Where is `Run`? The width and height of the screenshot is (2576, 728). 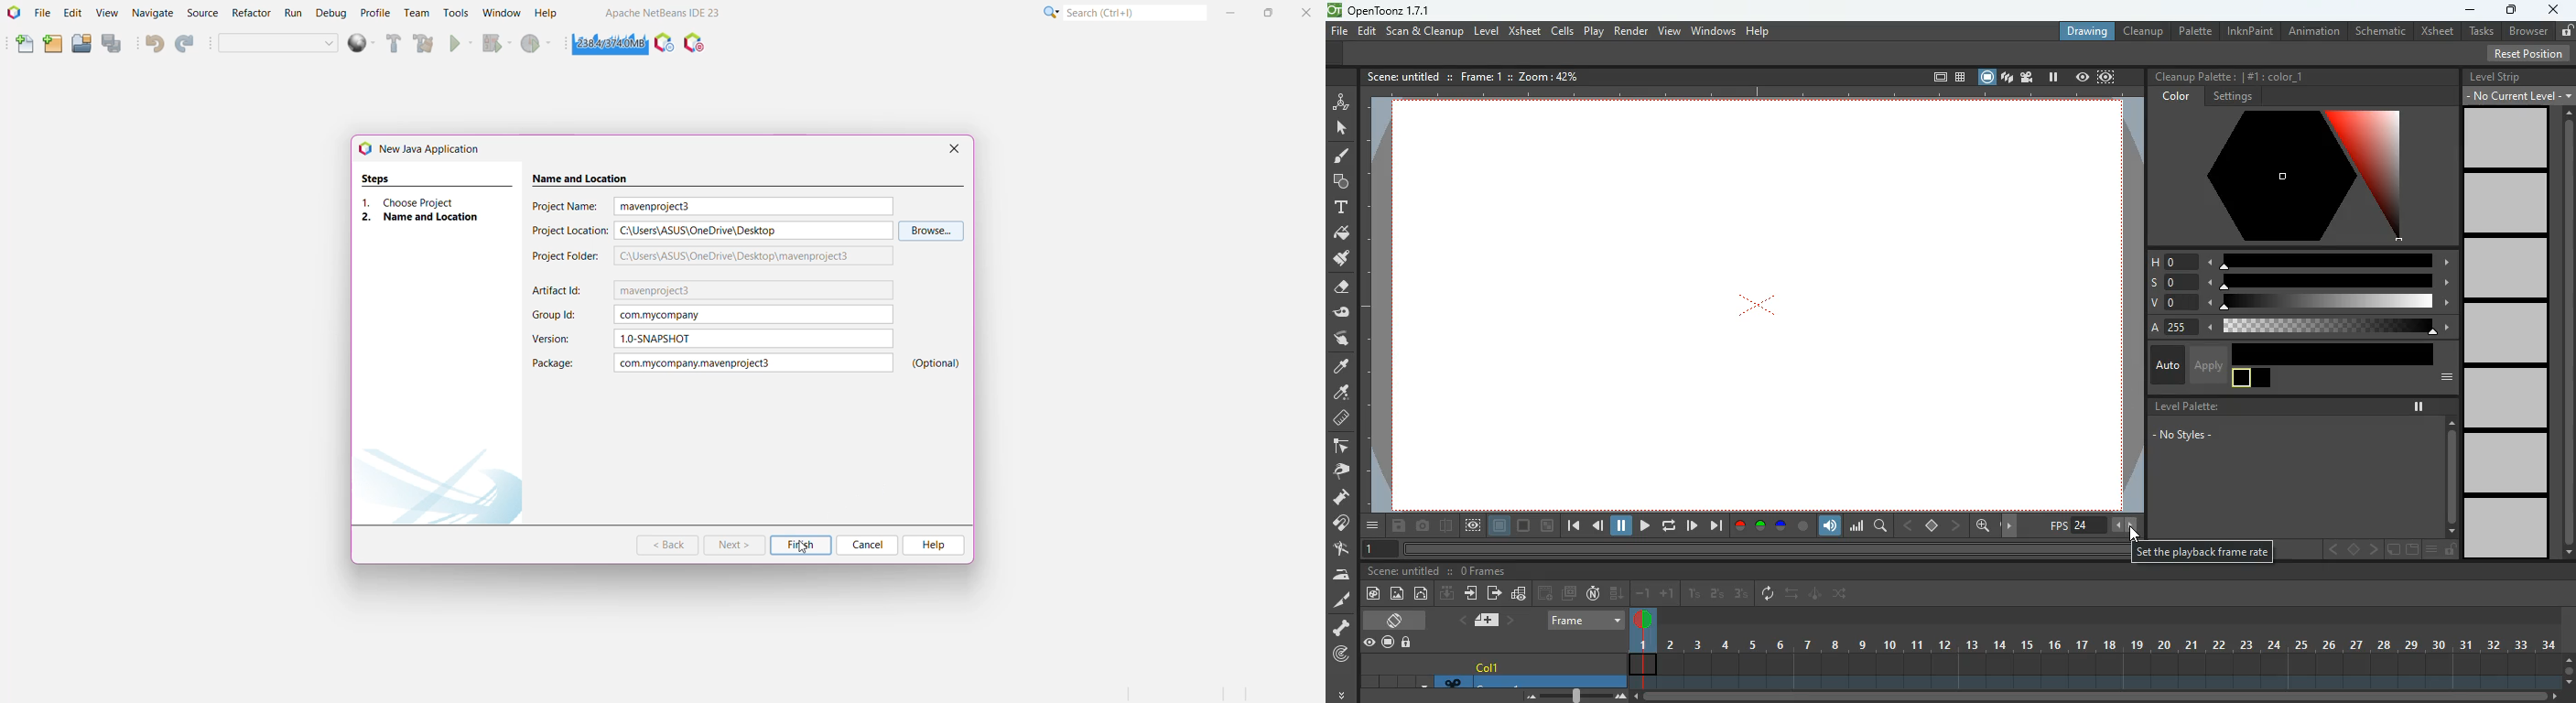
Run is located at coordinates (294, 14).